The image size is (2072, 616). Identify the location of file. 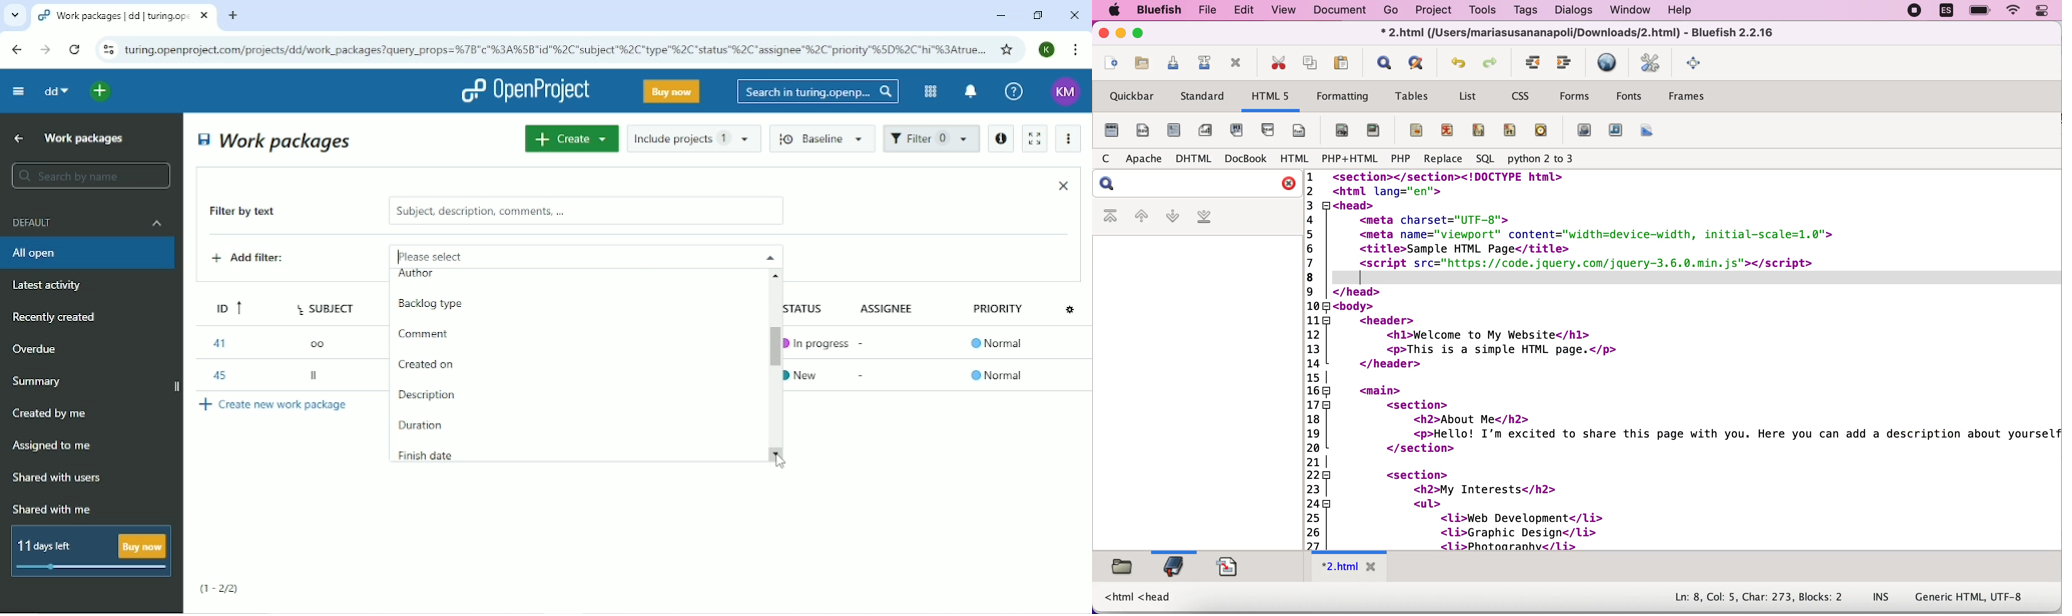
(1111, 130).